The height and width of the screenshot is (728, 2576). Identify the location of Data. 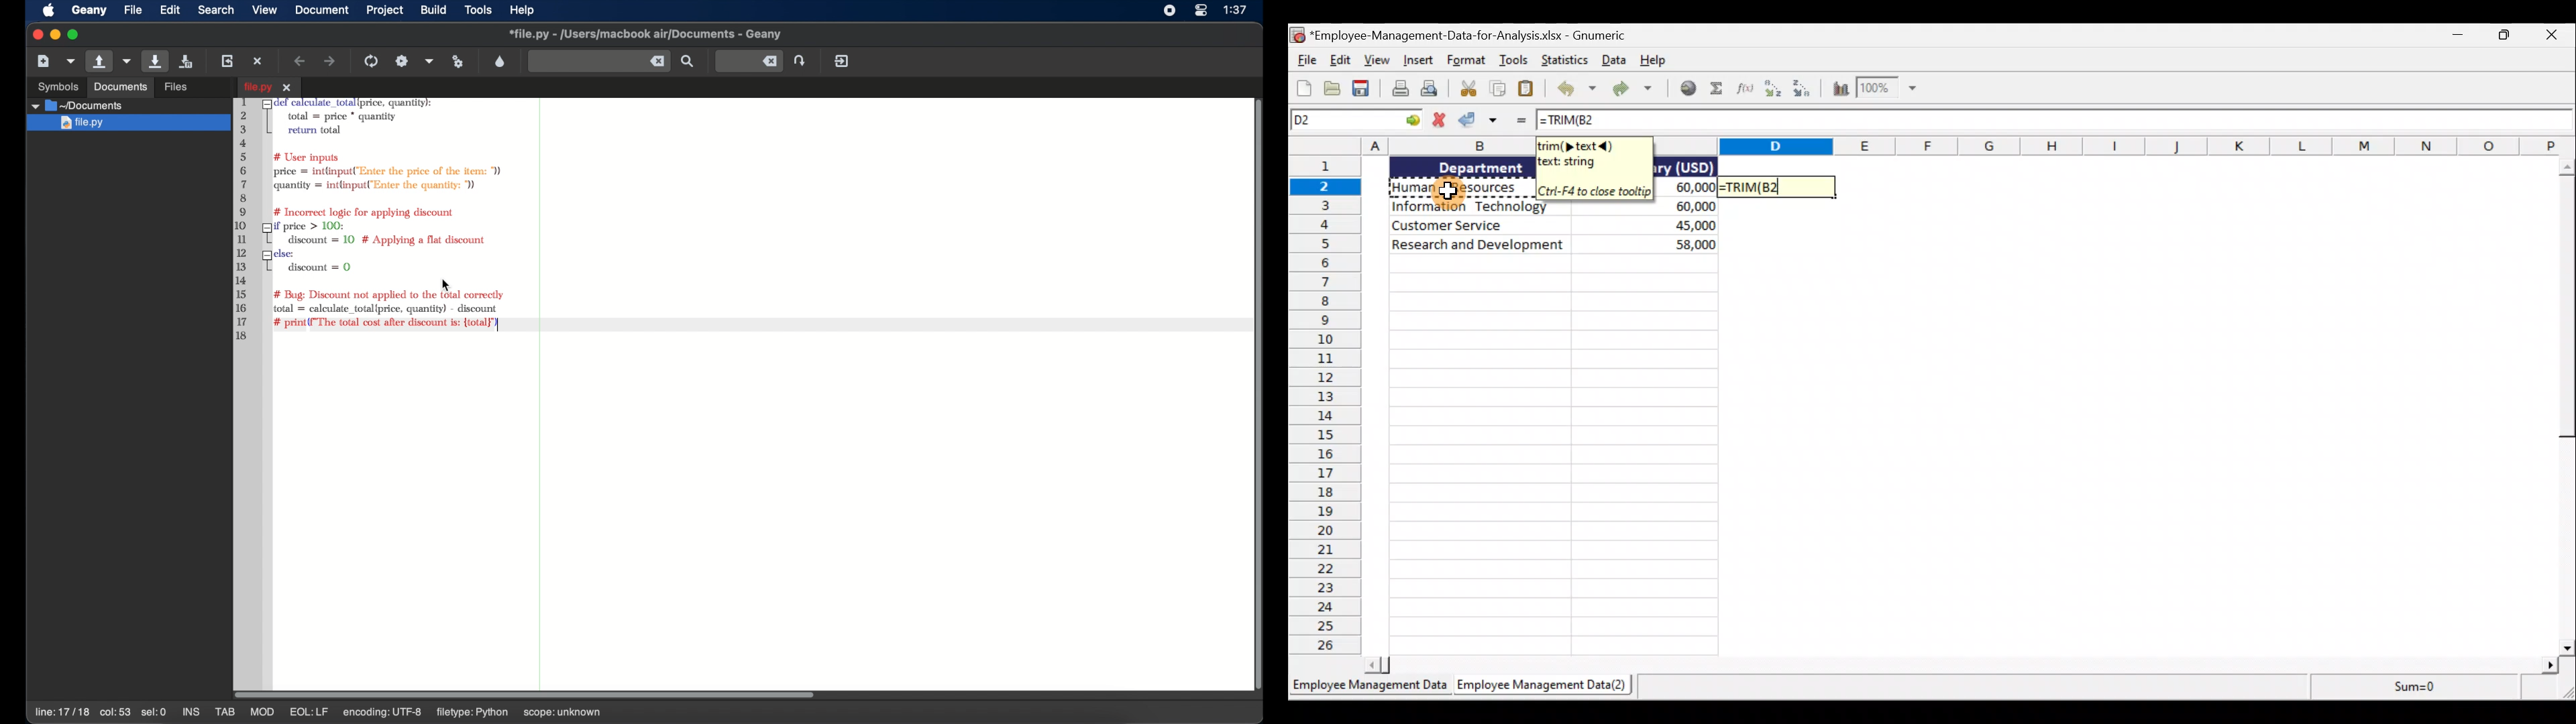
(1613, 60).